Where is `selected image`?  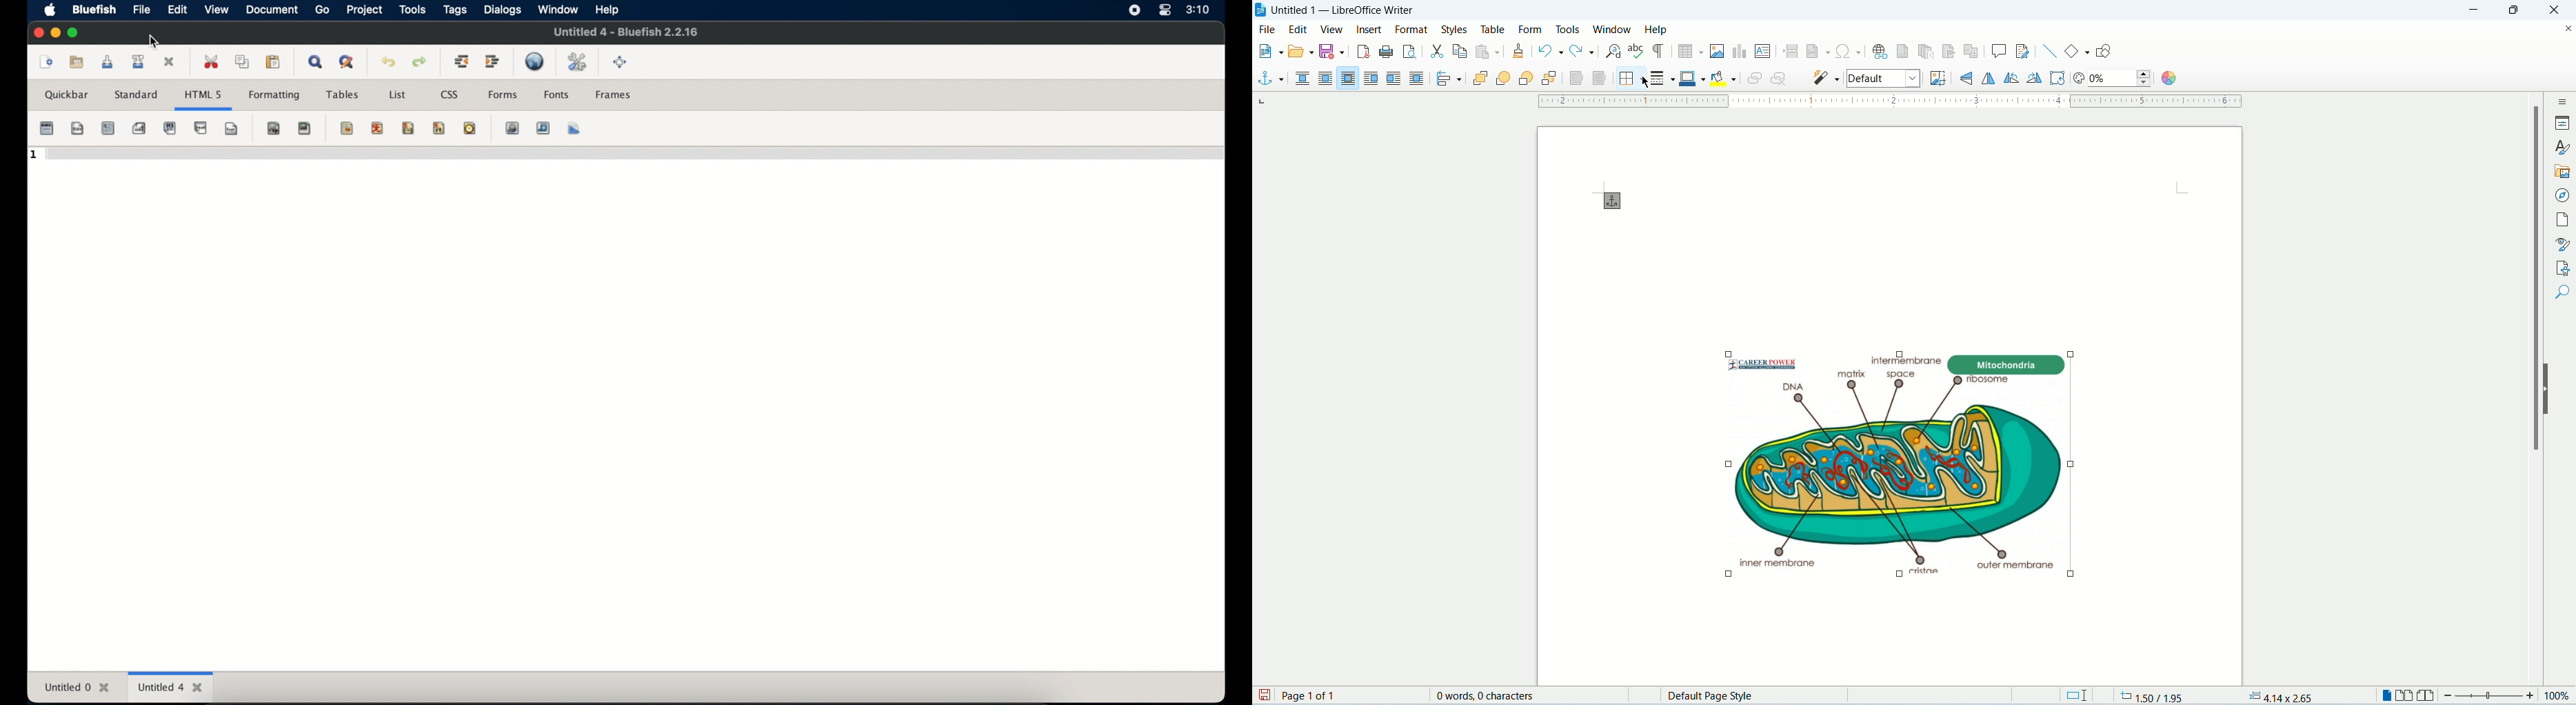
selected image is located at coordinates (1859, 460).